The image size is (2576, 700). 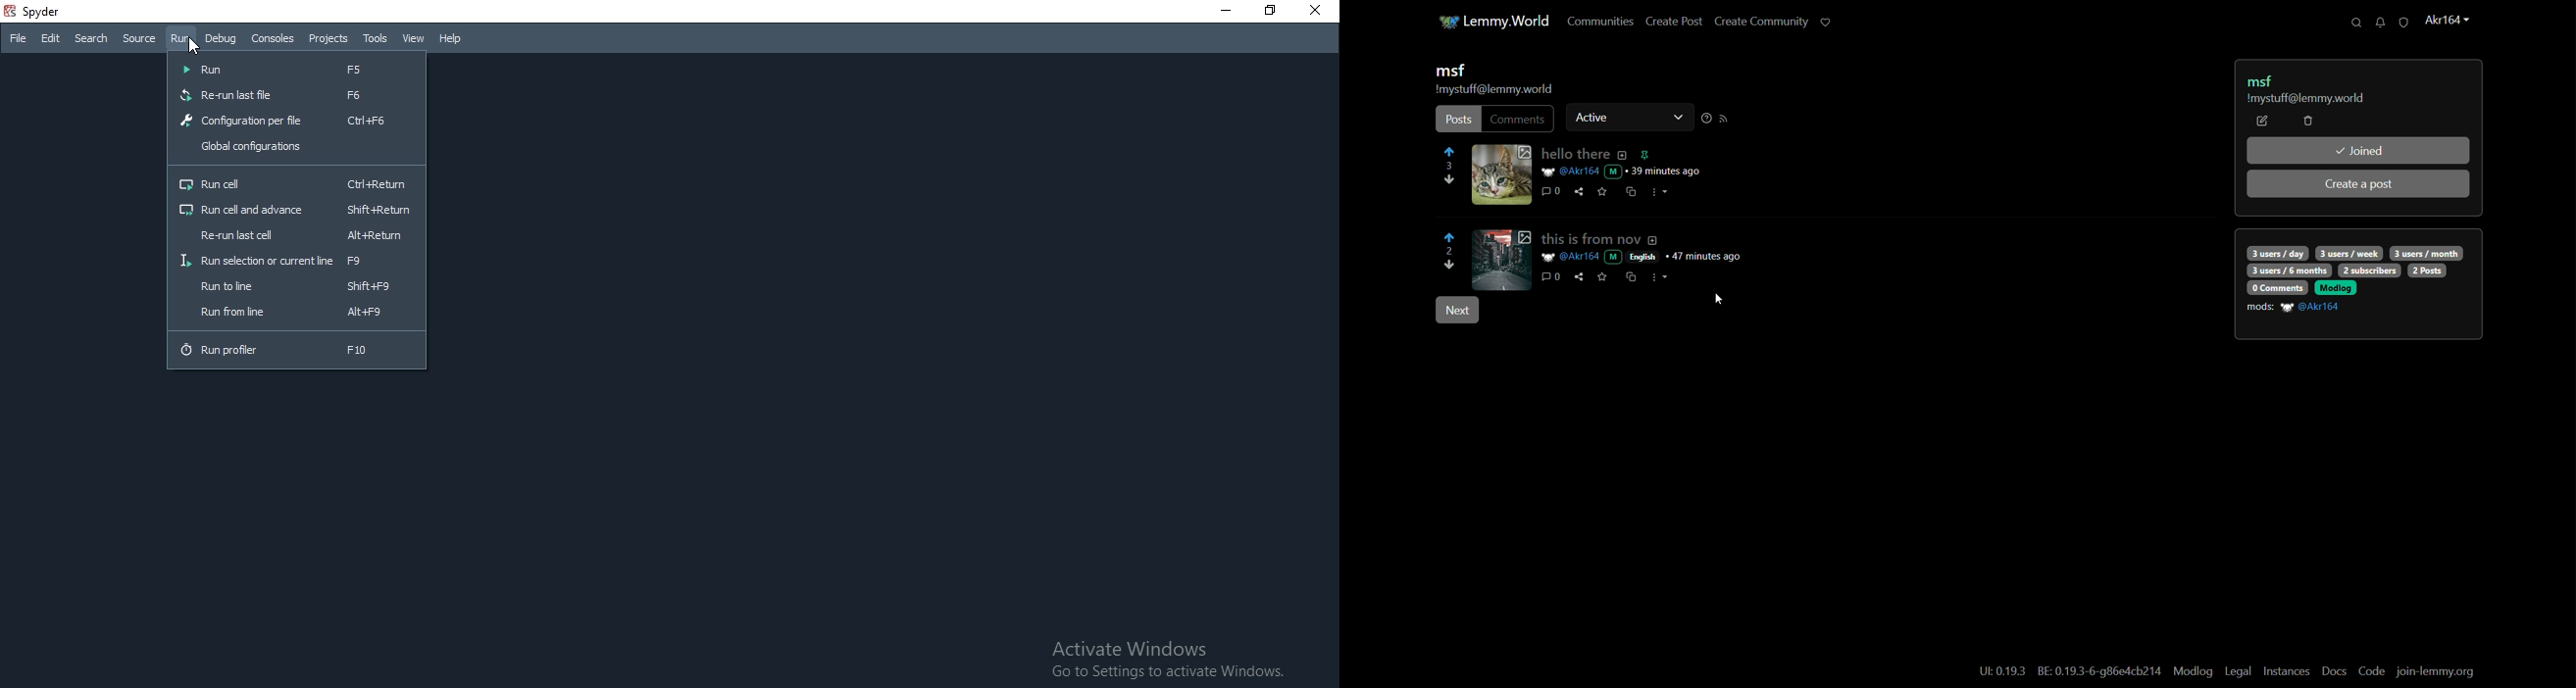 I want to click on global configurations, so click(x=295, y=148).